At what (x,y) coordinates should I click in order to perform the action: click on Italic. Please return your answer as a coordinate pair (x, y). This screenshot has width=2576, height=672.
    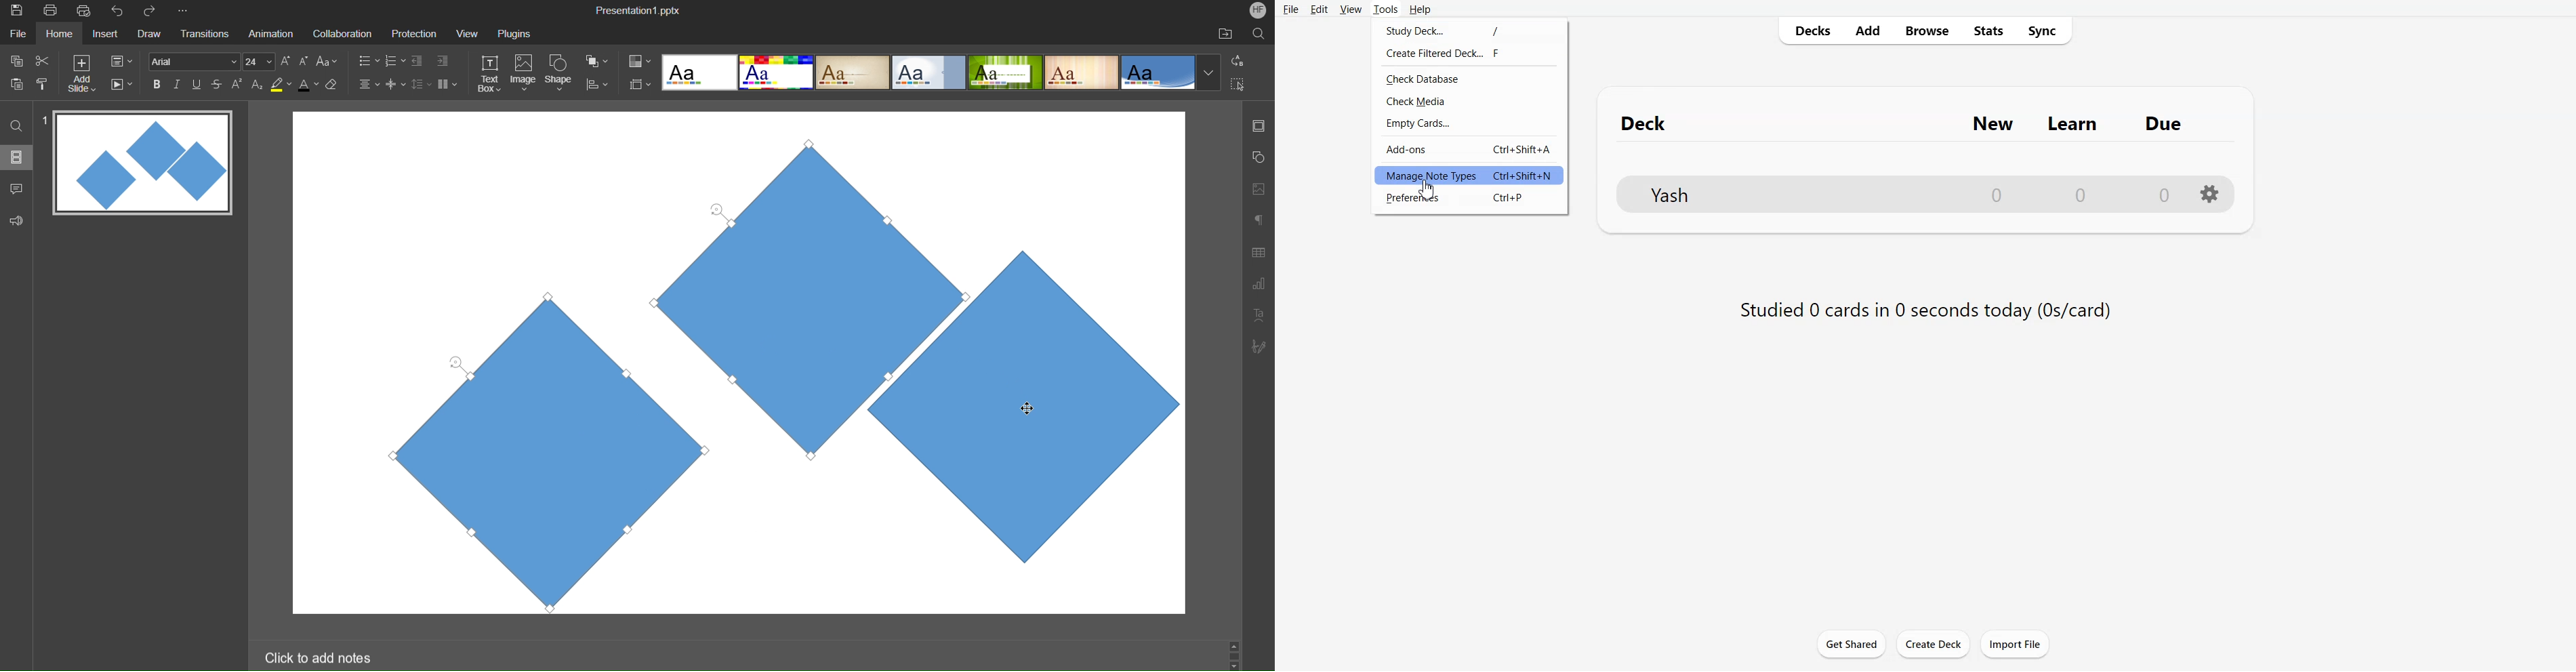
    Looking at the image, I should click on (177, 84).